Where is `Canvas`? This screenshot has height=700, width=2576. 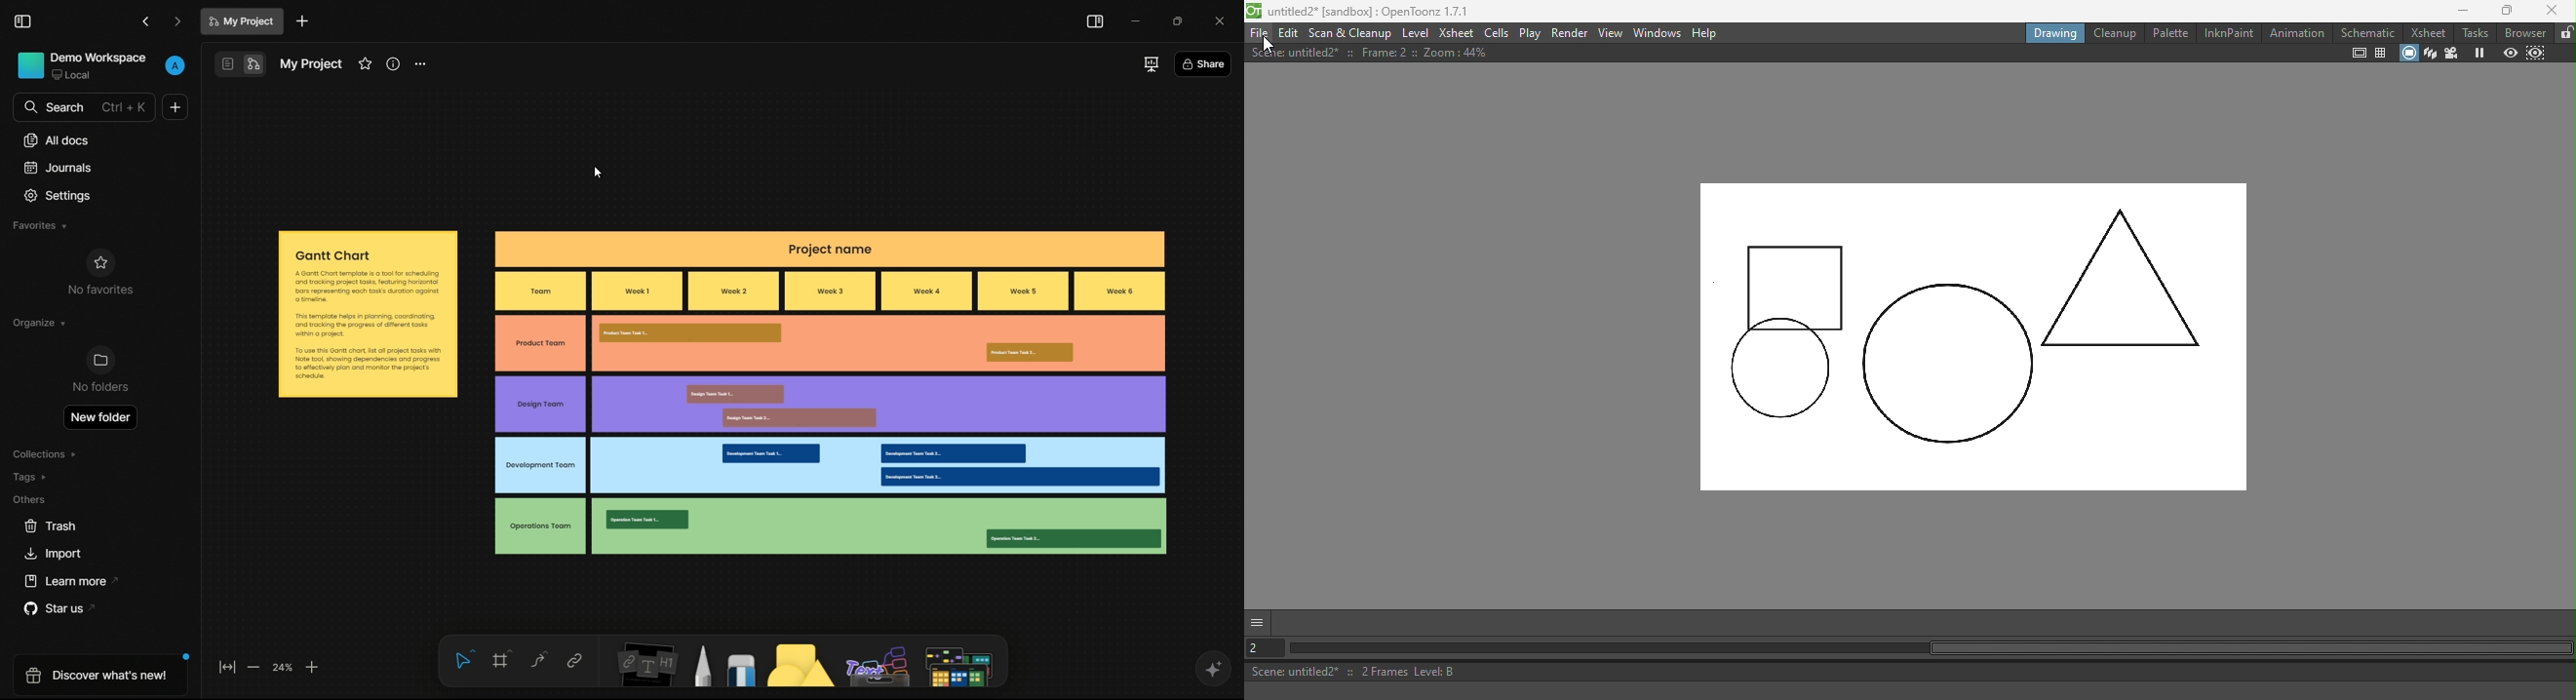 Canvas is located at coordinates (1983, 323).